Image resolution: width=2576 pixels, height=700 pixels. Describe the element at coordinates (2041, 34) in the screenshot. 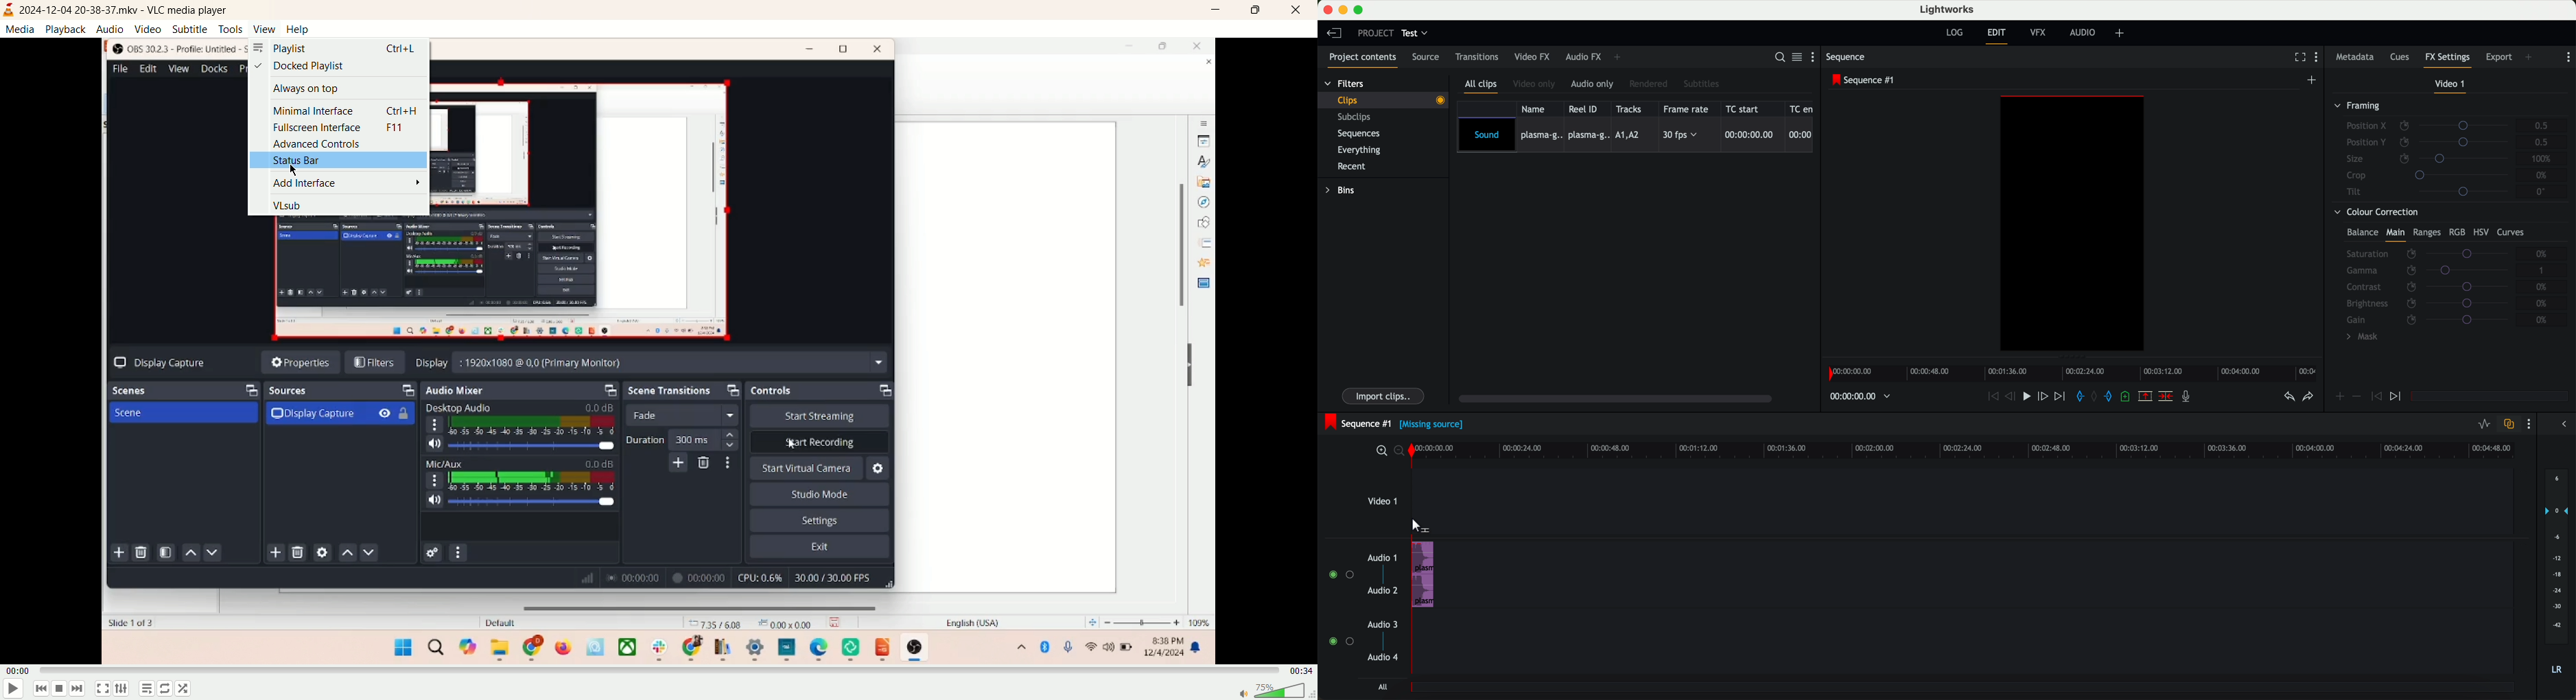

I see `VFX` at that location.